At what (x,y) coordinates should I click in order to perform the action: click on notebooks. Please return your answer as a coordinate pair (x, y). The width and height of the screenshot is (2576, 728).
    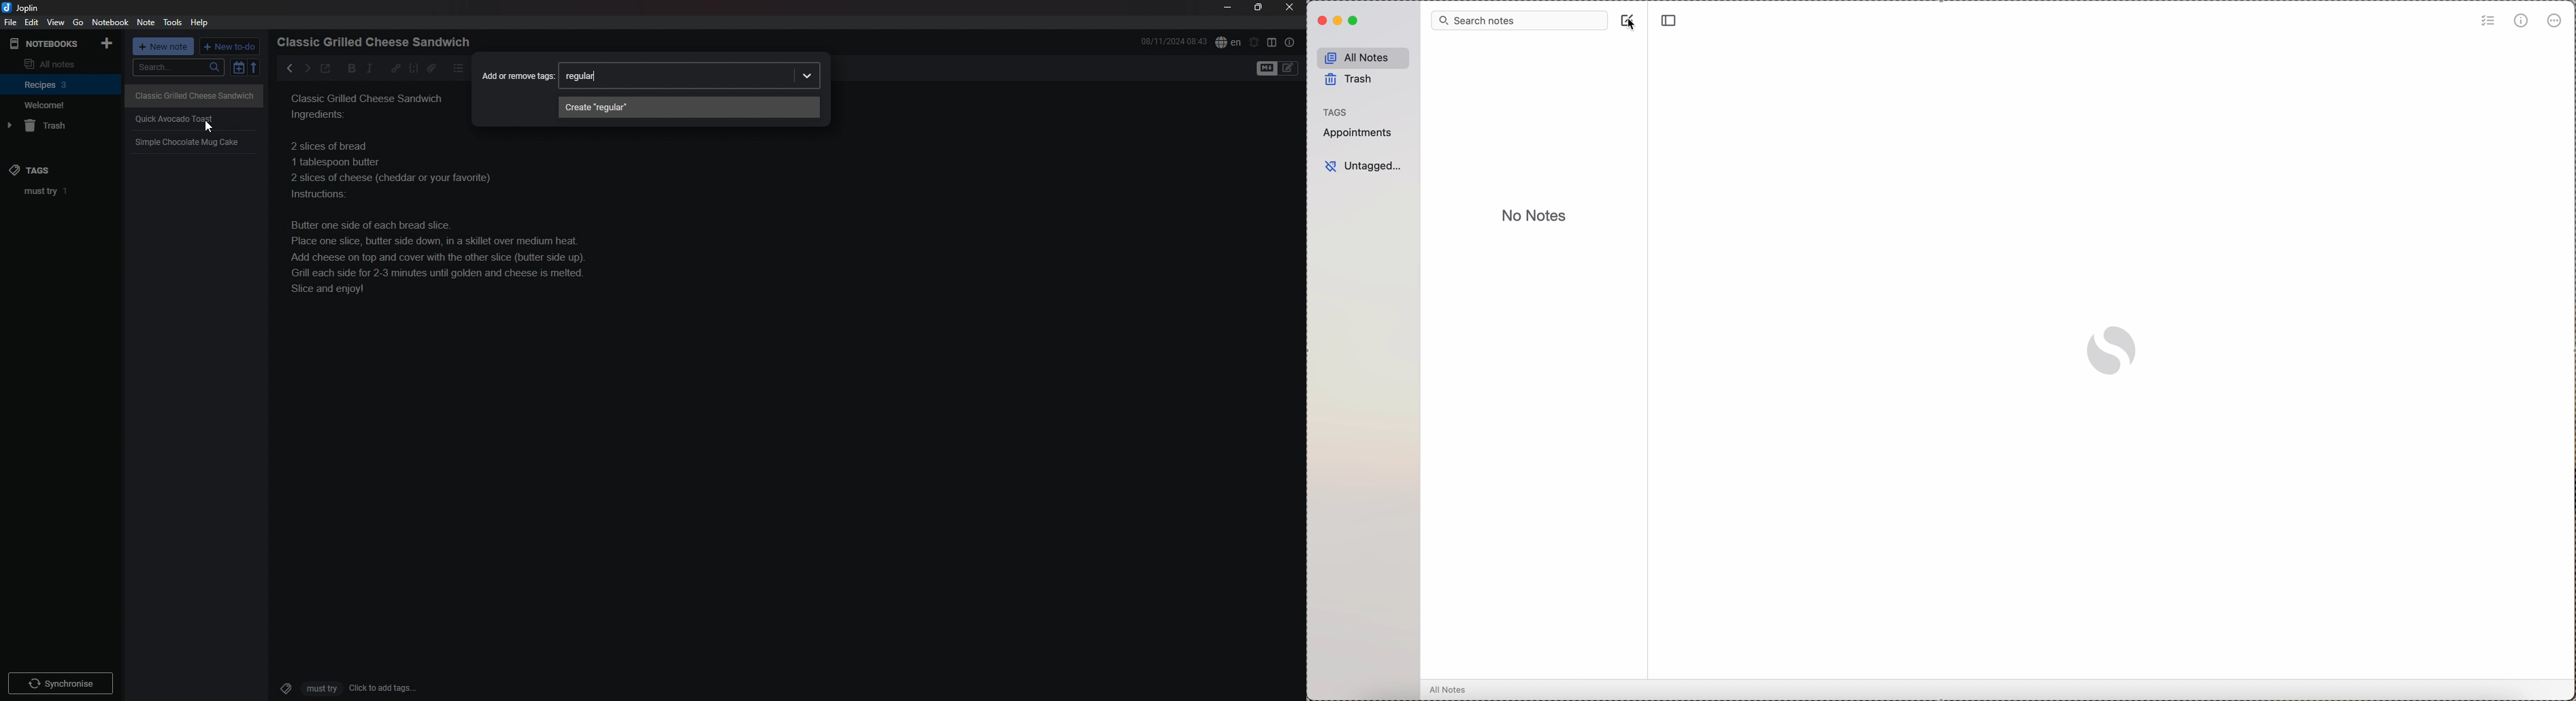
    Looking at the image, I should click on (46, 44).